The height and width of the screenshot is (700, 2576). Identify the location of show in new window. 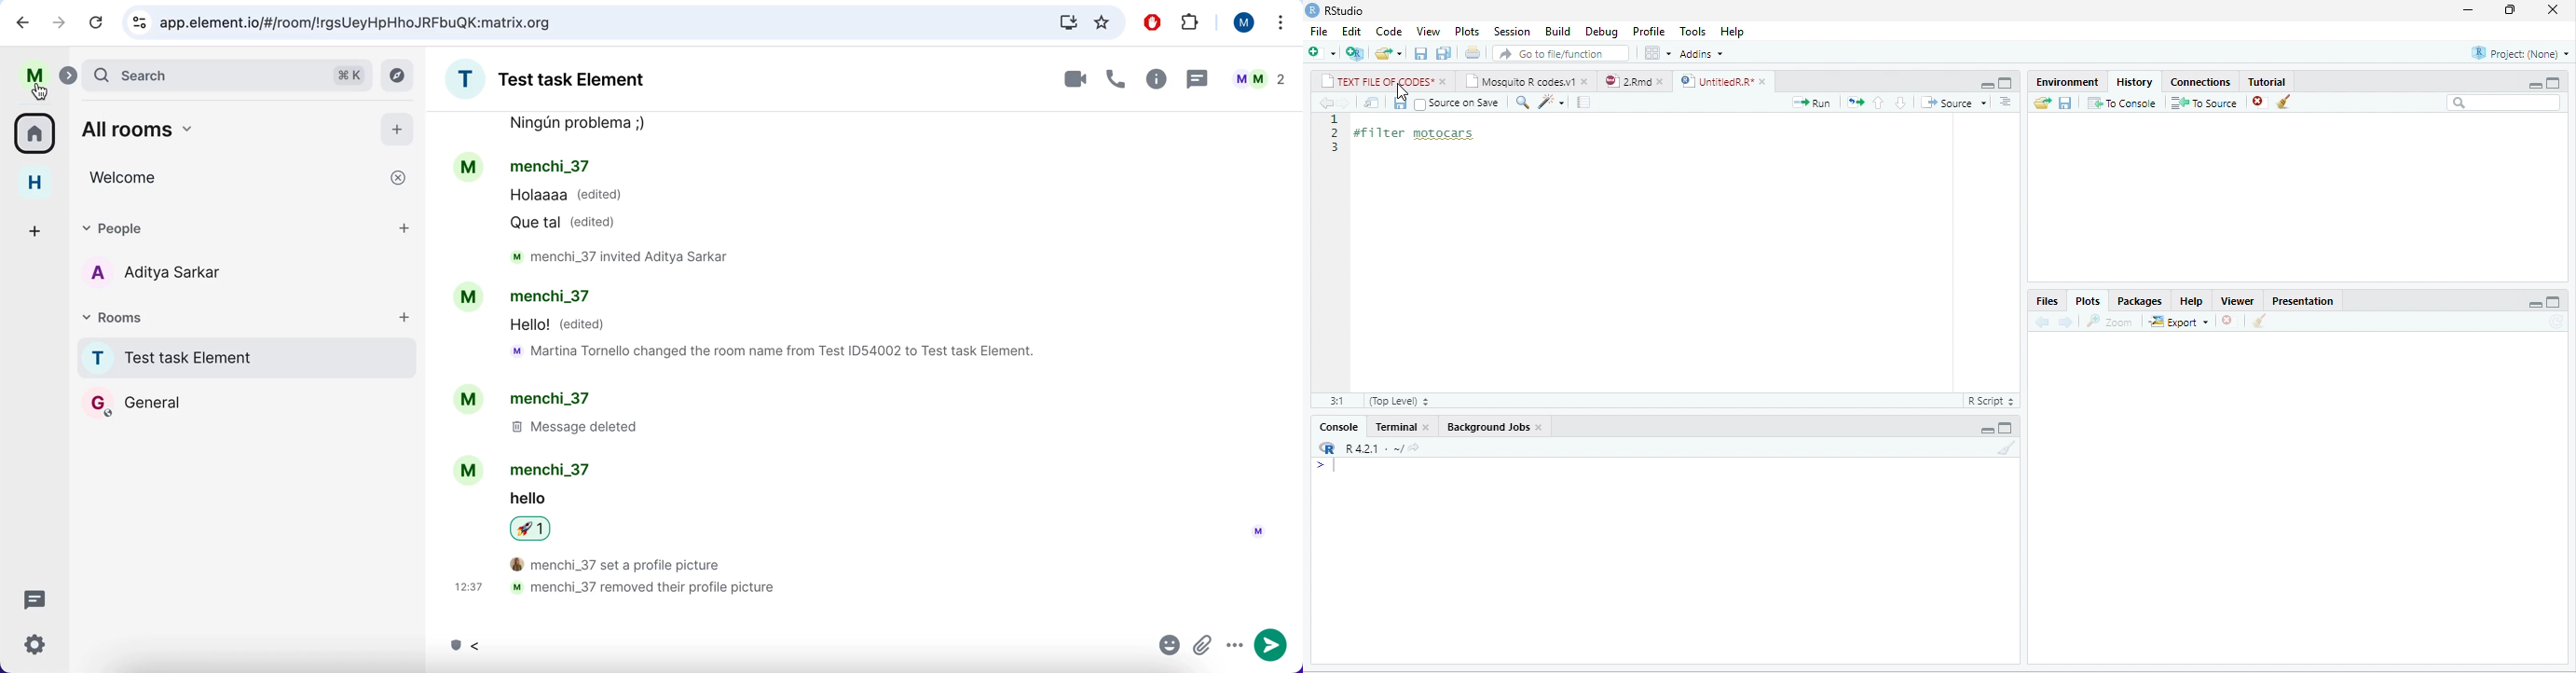
(1372, 103).